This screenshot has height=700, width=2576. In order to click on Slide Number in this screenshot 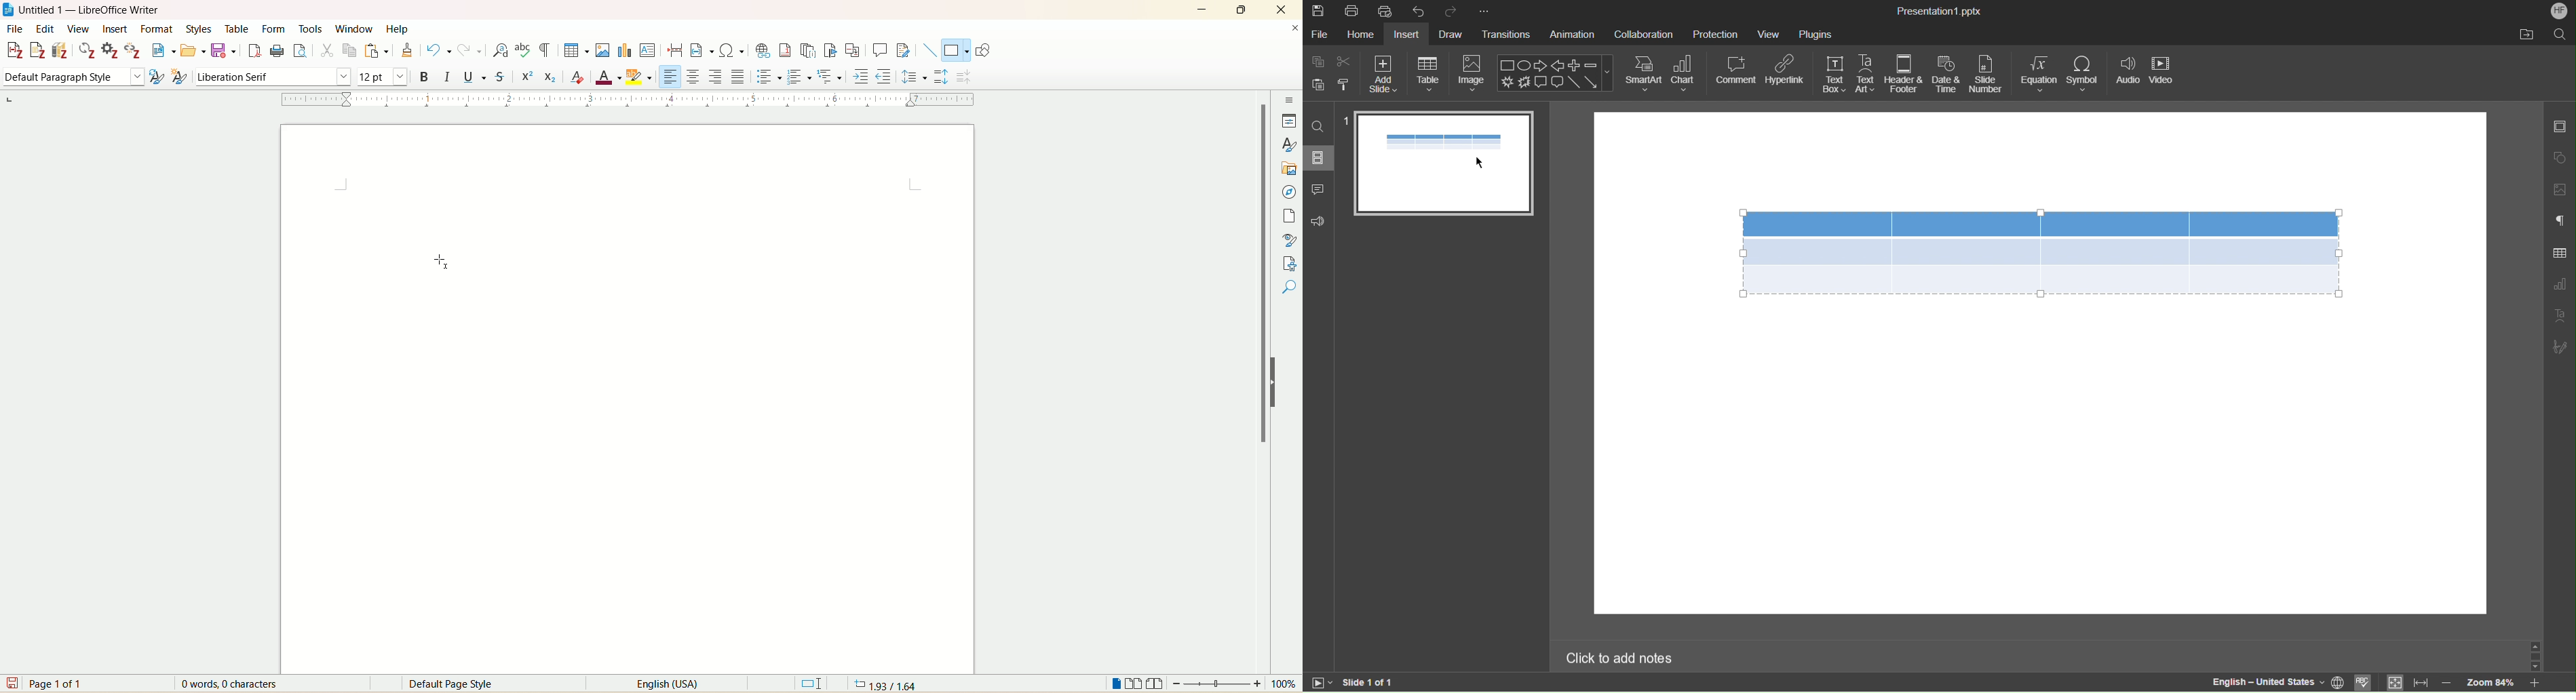, I will do `click(1988, 74)`.